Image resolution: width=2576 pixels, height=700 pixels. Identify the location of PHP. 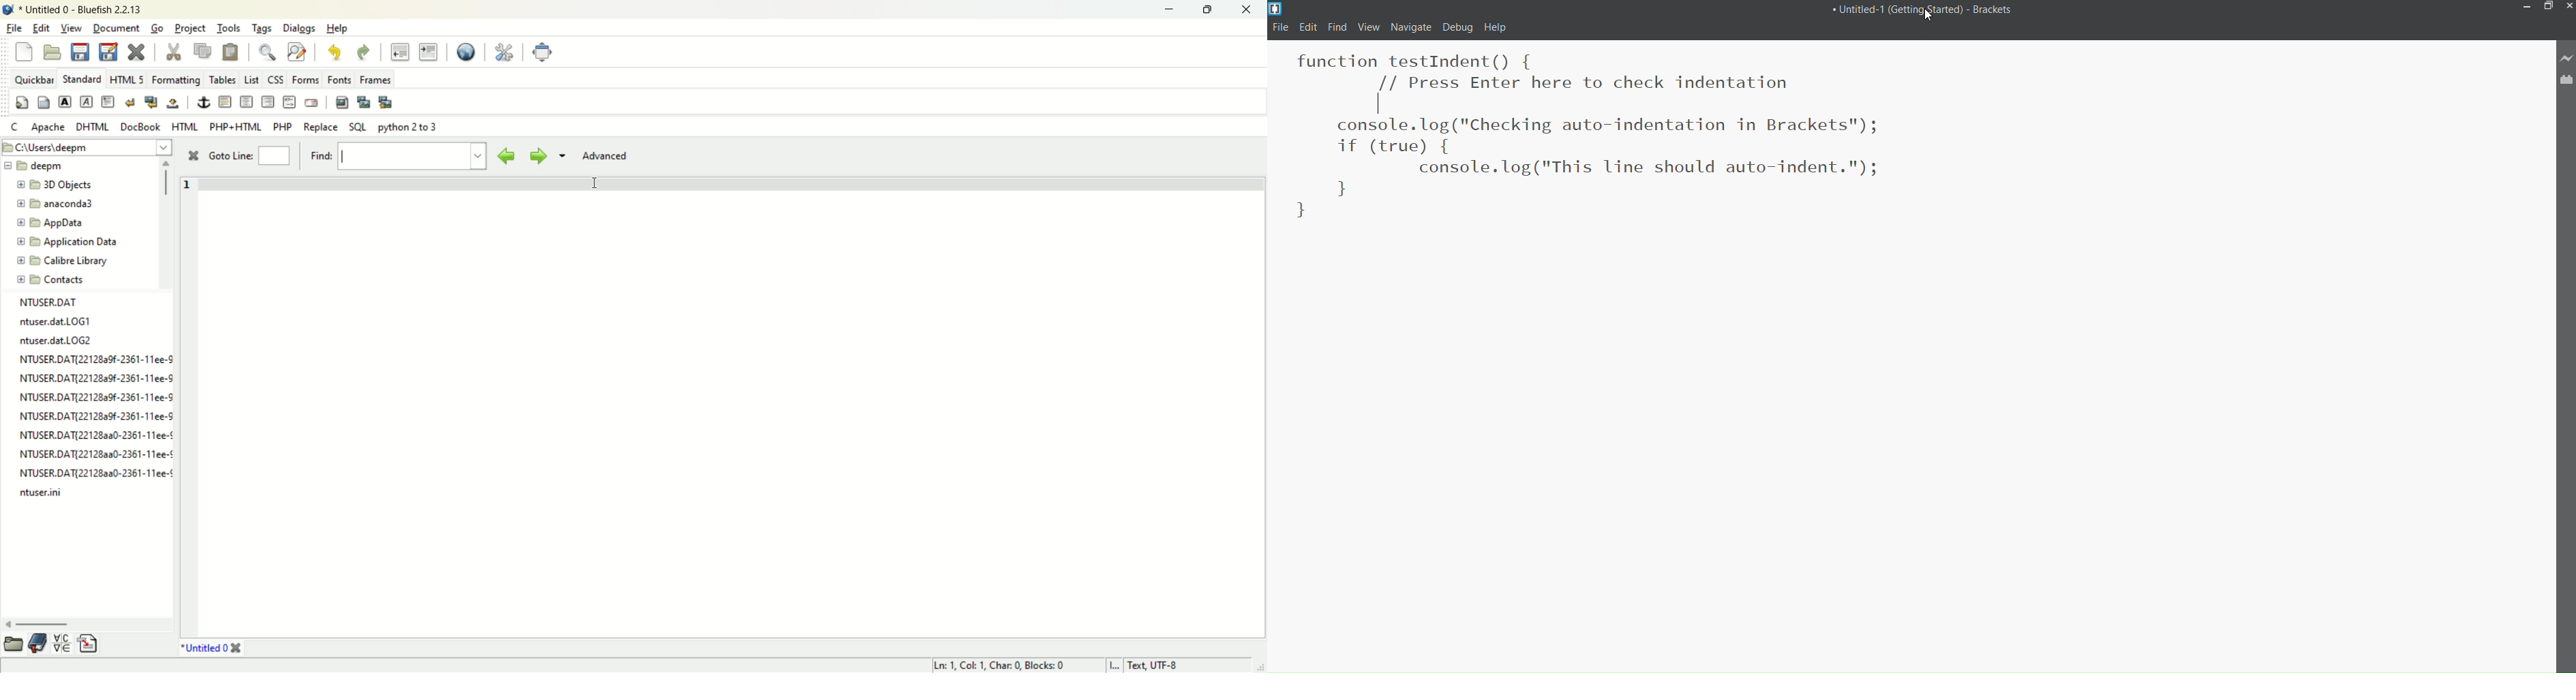
(285, 125).